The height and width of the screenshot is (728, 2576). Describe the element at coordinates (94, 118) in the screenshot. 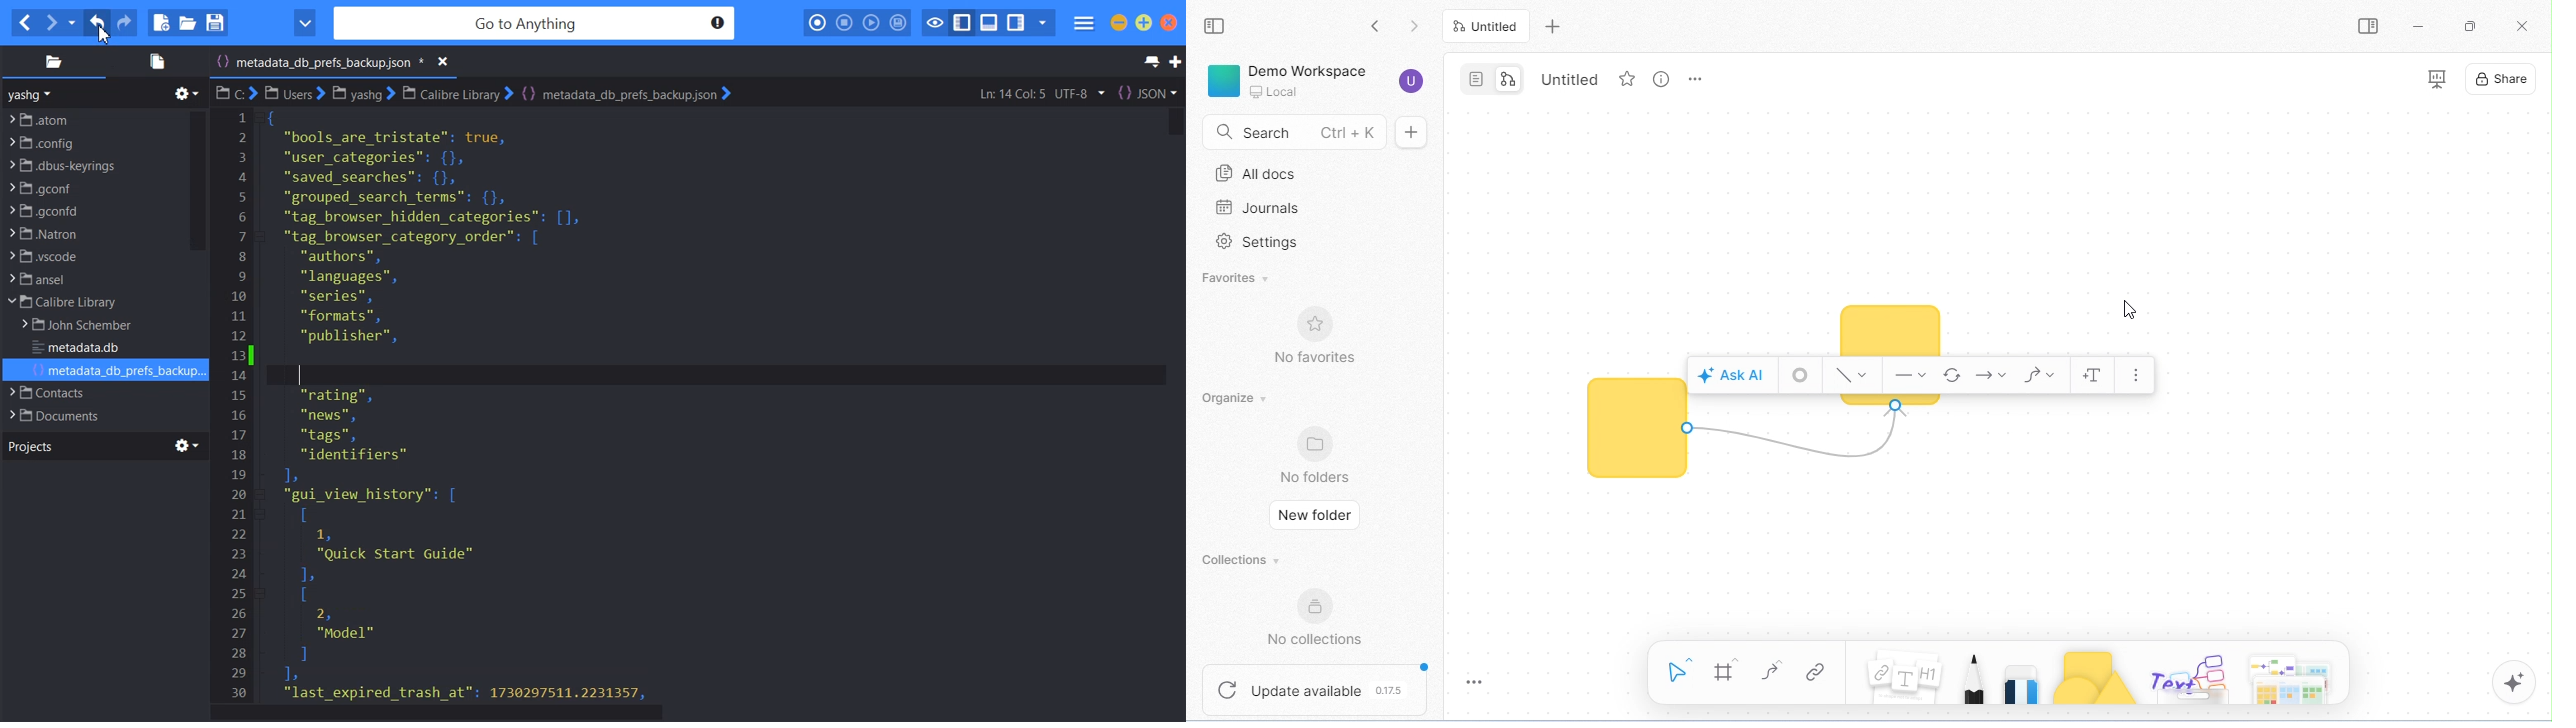

I see `File` at that location.